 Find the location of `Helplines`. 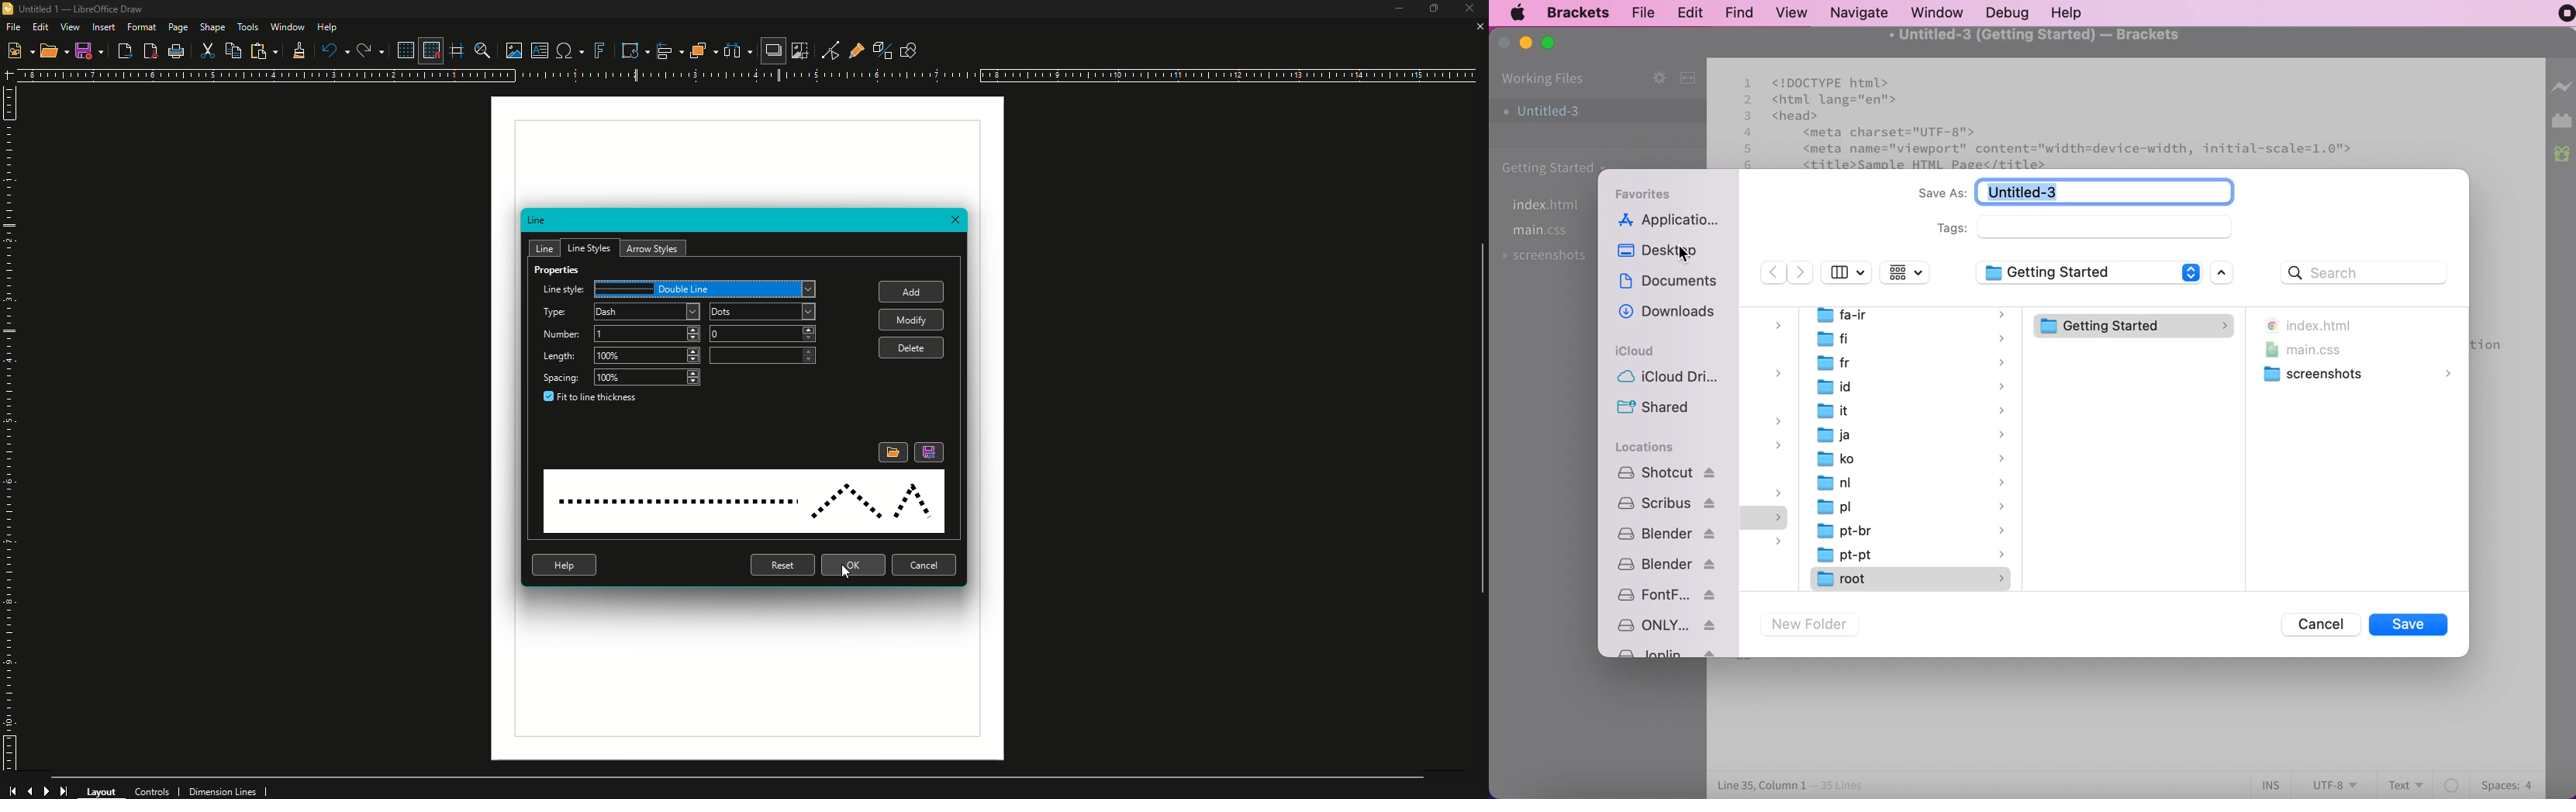

Helplines is located at coordinates (458, 50).